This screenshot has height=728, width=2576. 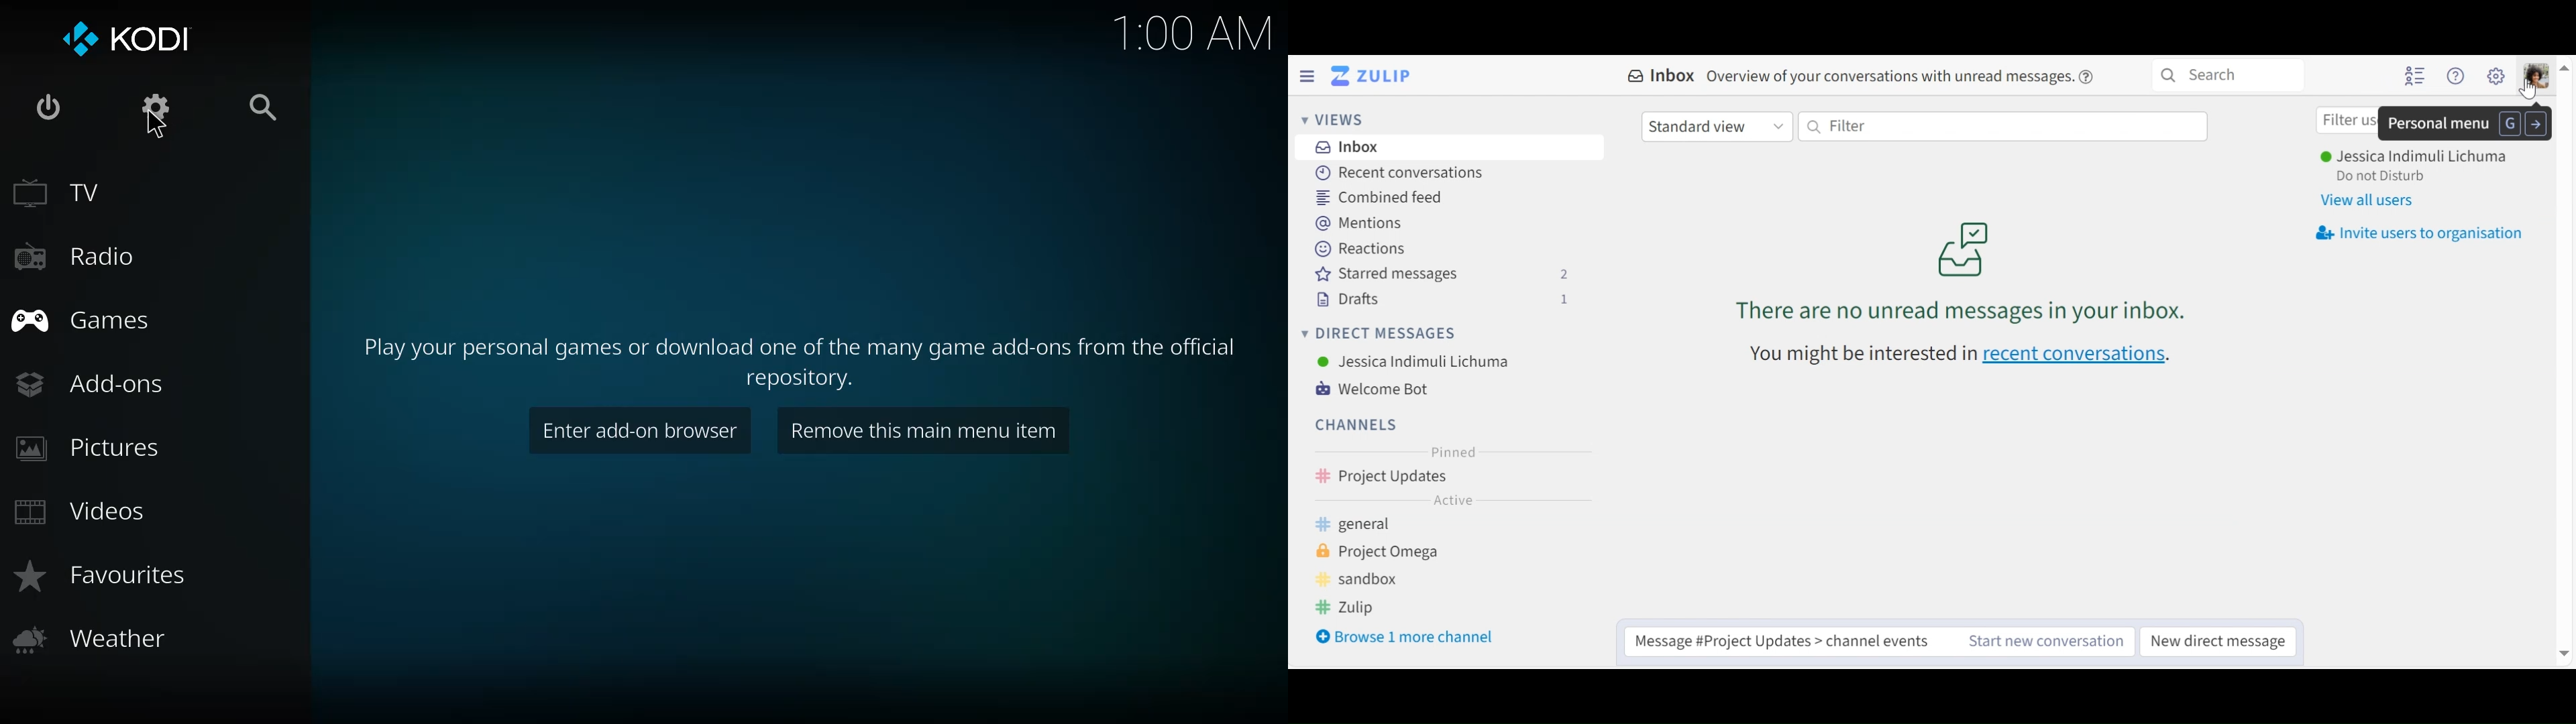 I want to click on Jessica Indimuli Lichuma, so click(x=2413, y=158).